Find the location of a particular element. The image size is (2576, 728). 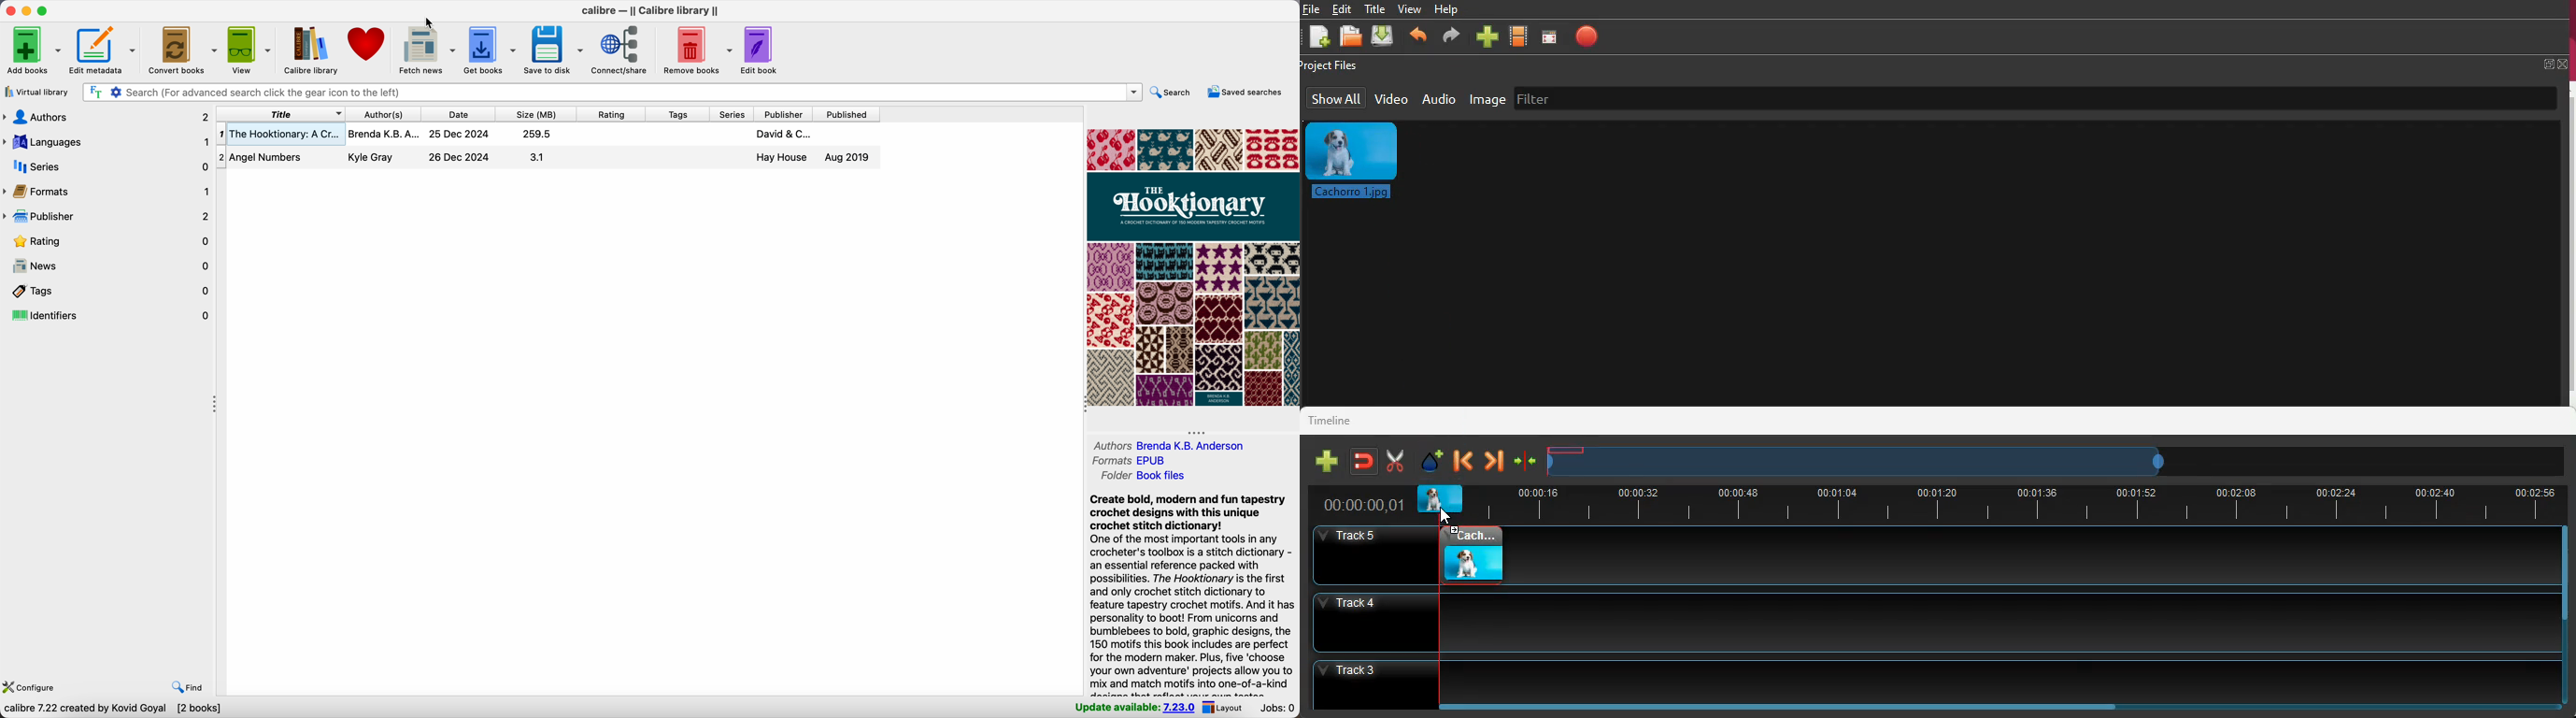

layout is located at coordinates (1223, 707).